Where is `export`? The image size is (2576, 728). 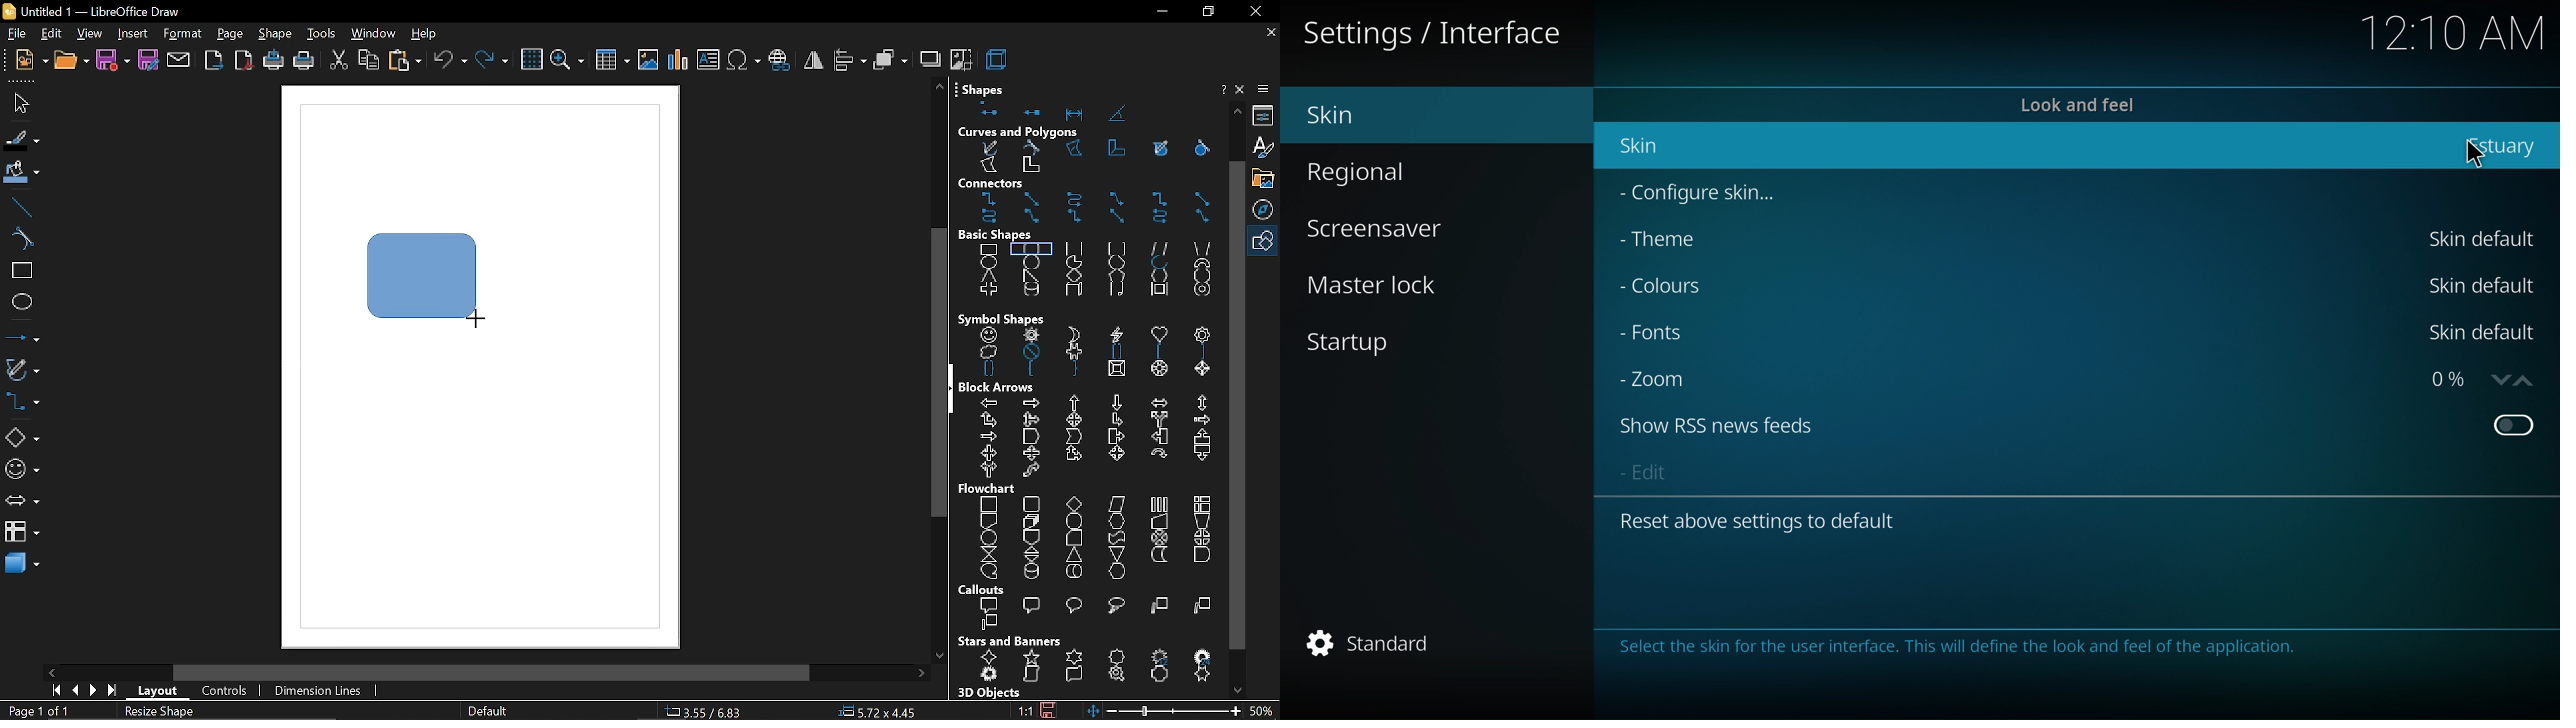
export is located at coordinates (215, 62).